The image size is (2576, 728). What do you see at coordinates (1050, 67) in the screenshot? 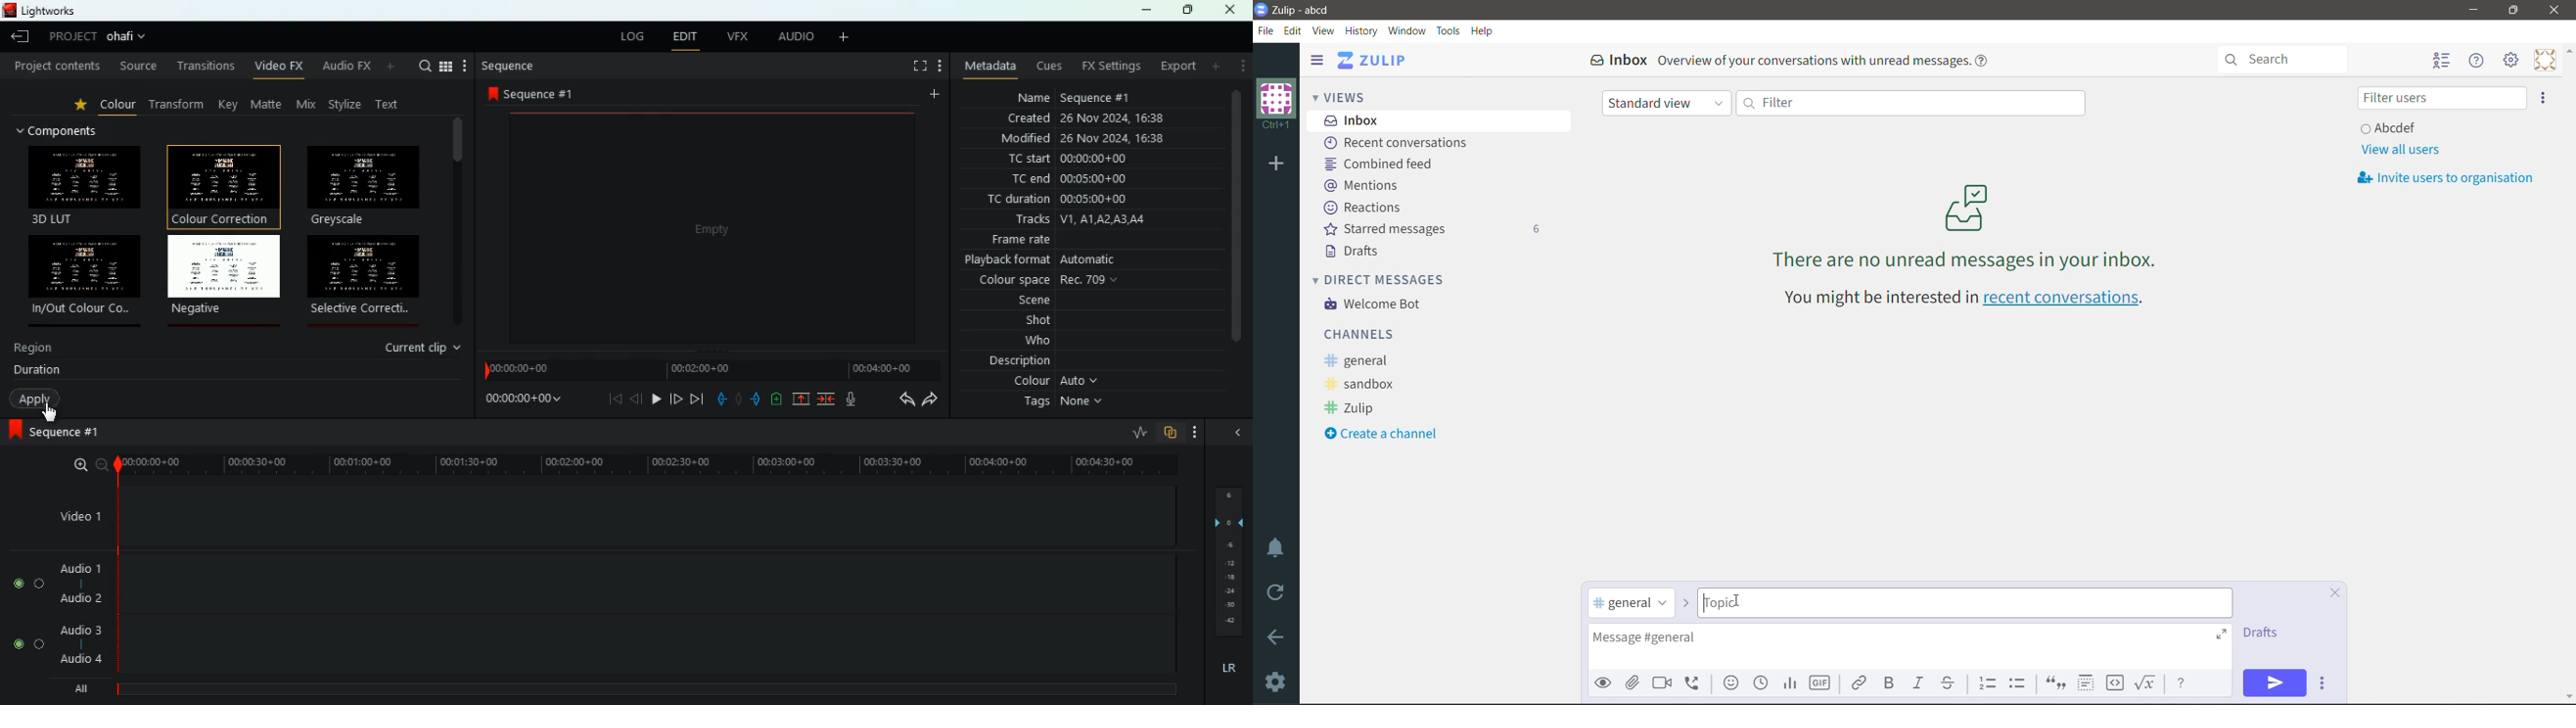
I see `cues` at bounding box center [1050, 67].